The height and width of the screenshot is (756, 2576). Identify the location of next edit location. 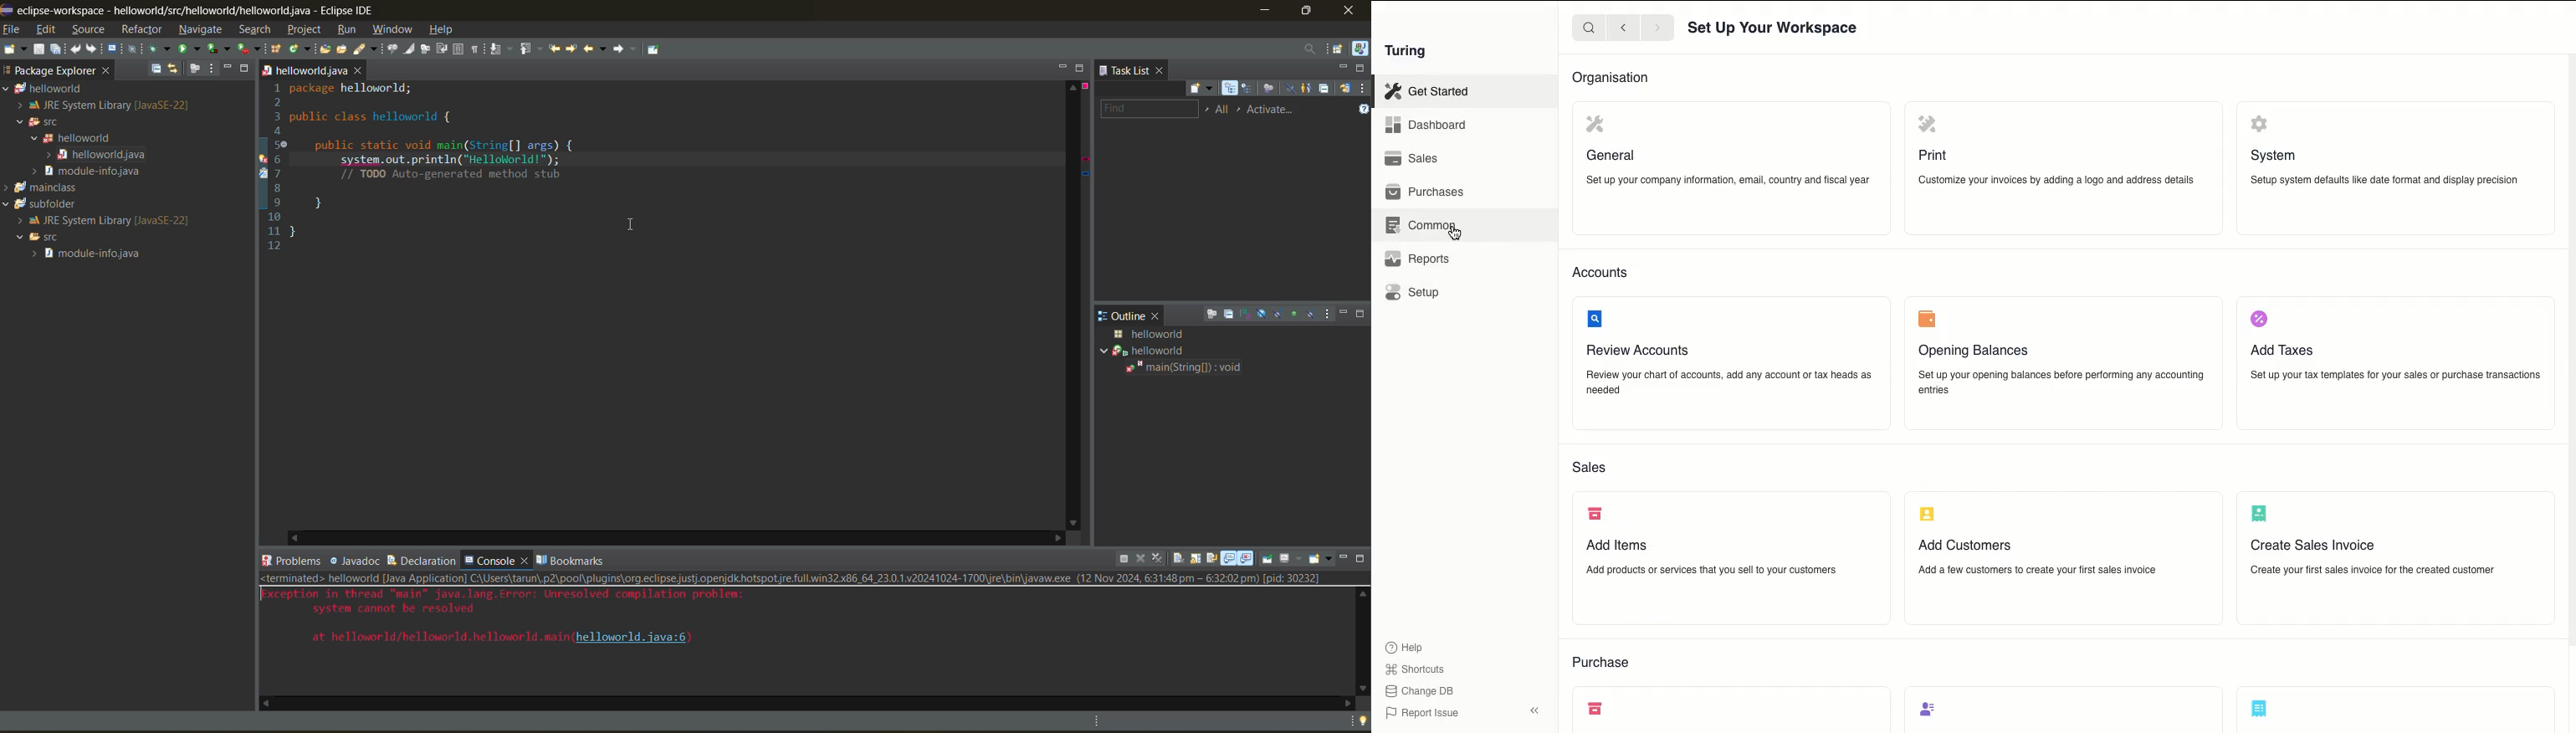
(575, 47).